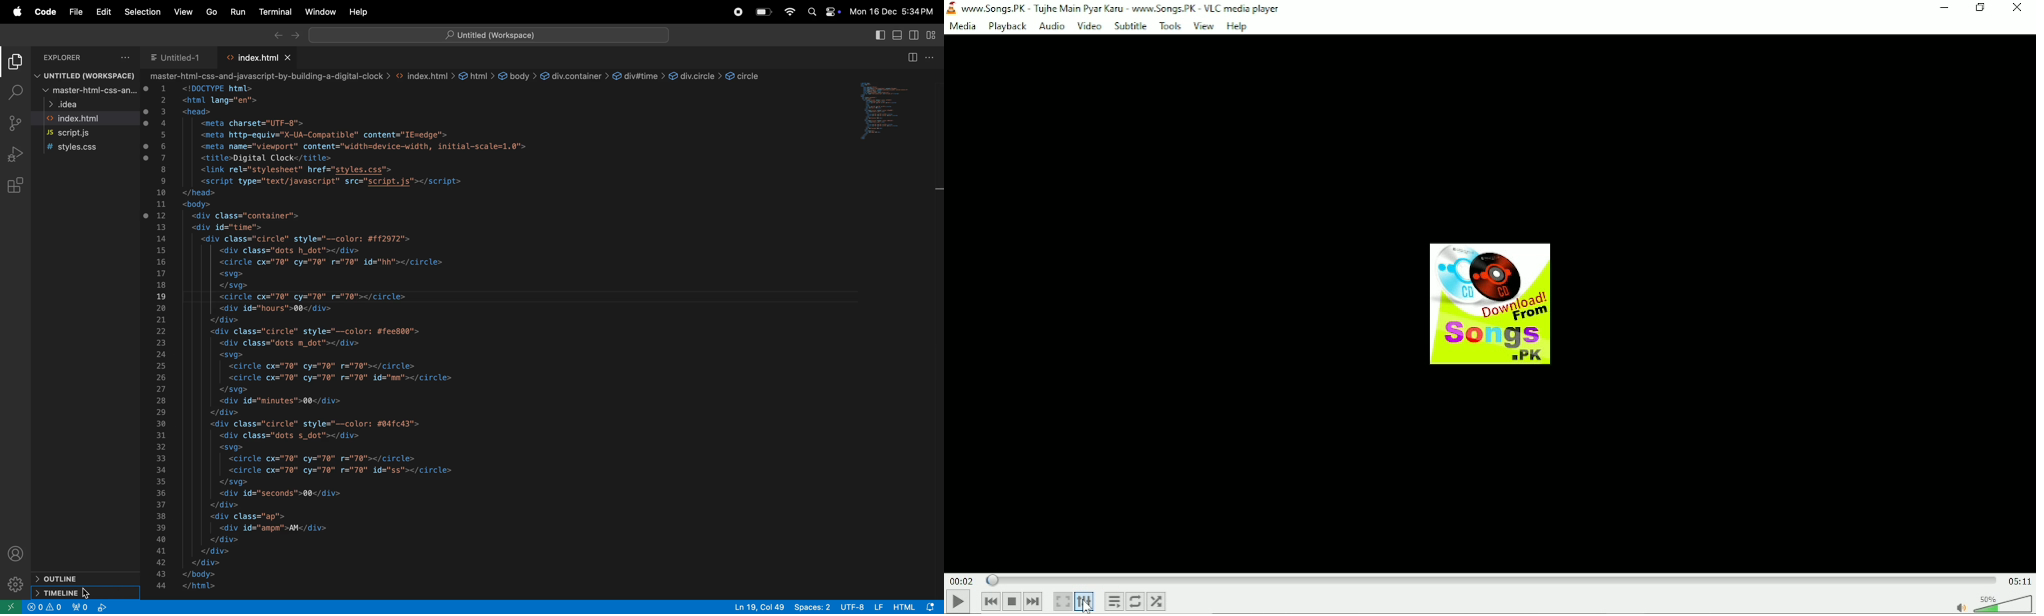 The width and height of the screenshot is (2044, 616). What do you see at coordinates (63, 593) in the screenshot?
I see `timeline` at bounding box center [63, 593].